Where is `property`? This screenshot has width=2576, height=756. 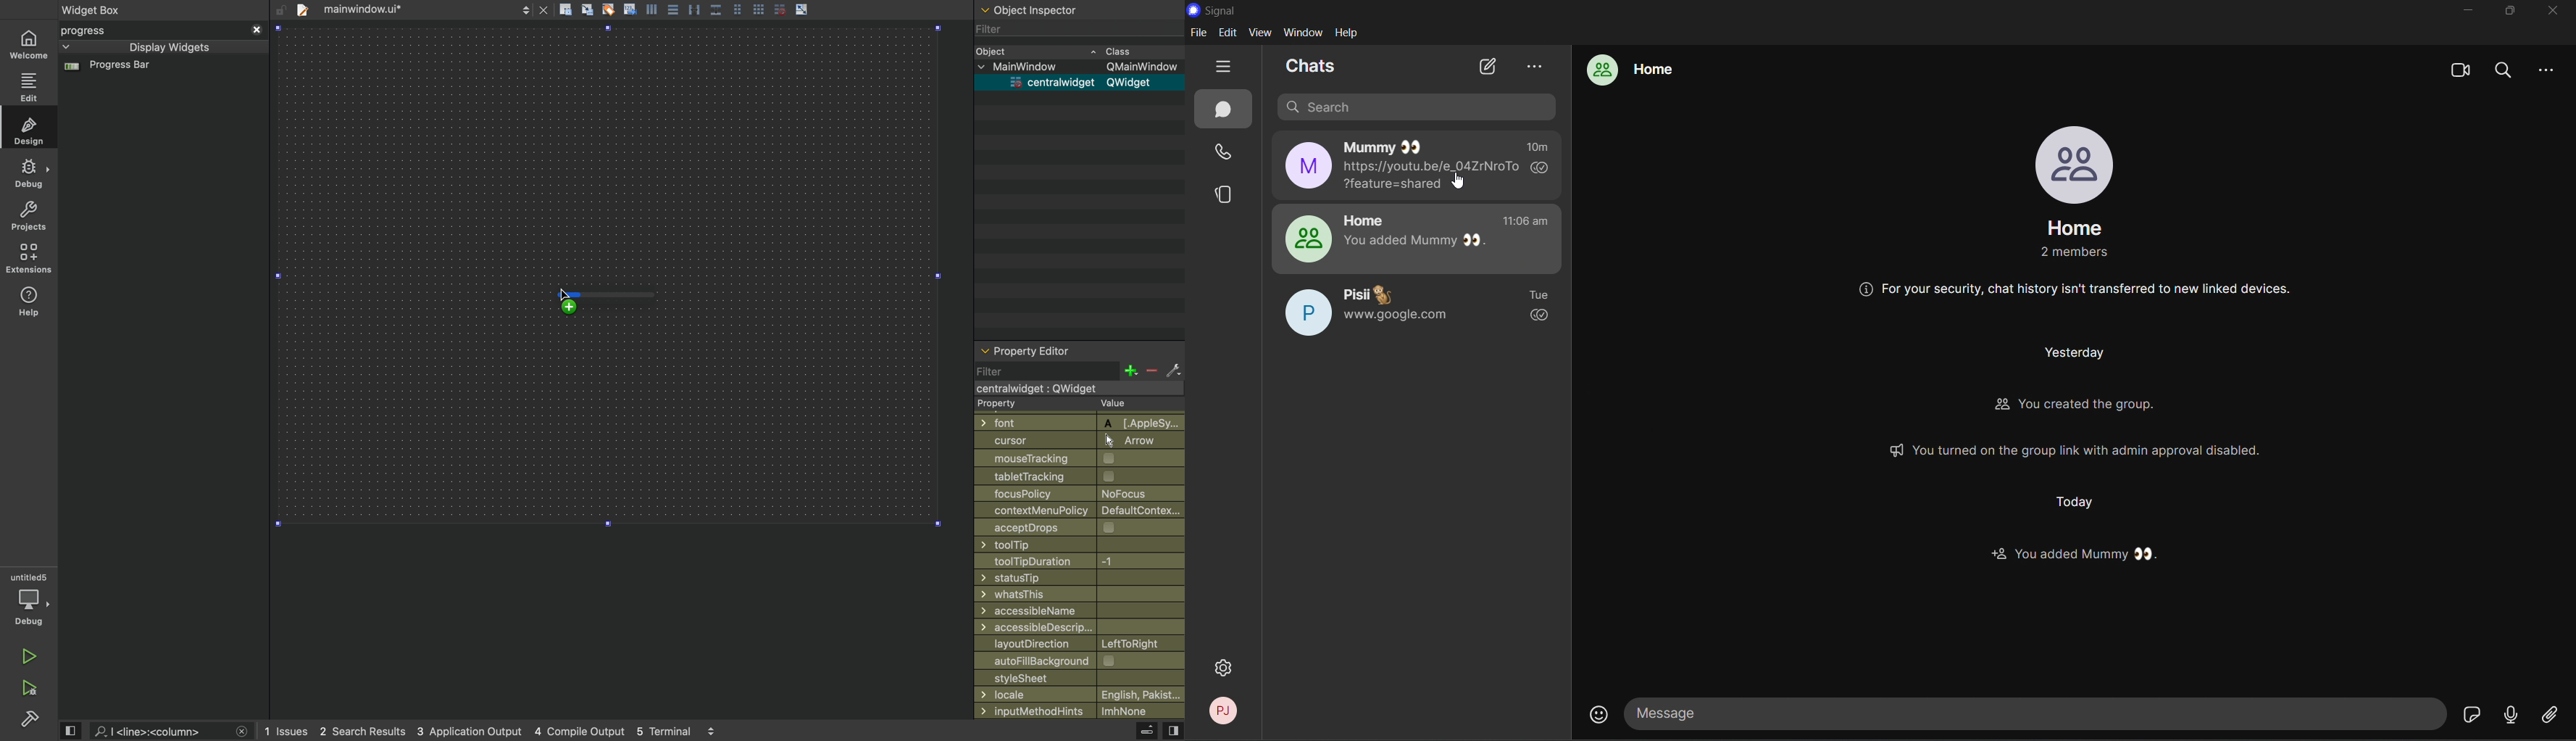 property is located at coordinates (1070, 404).